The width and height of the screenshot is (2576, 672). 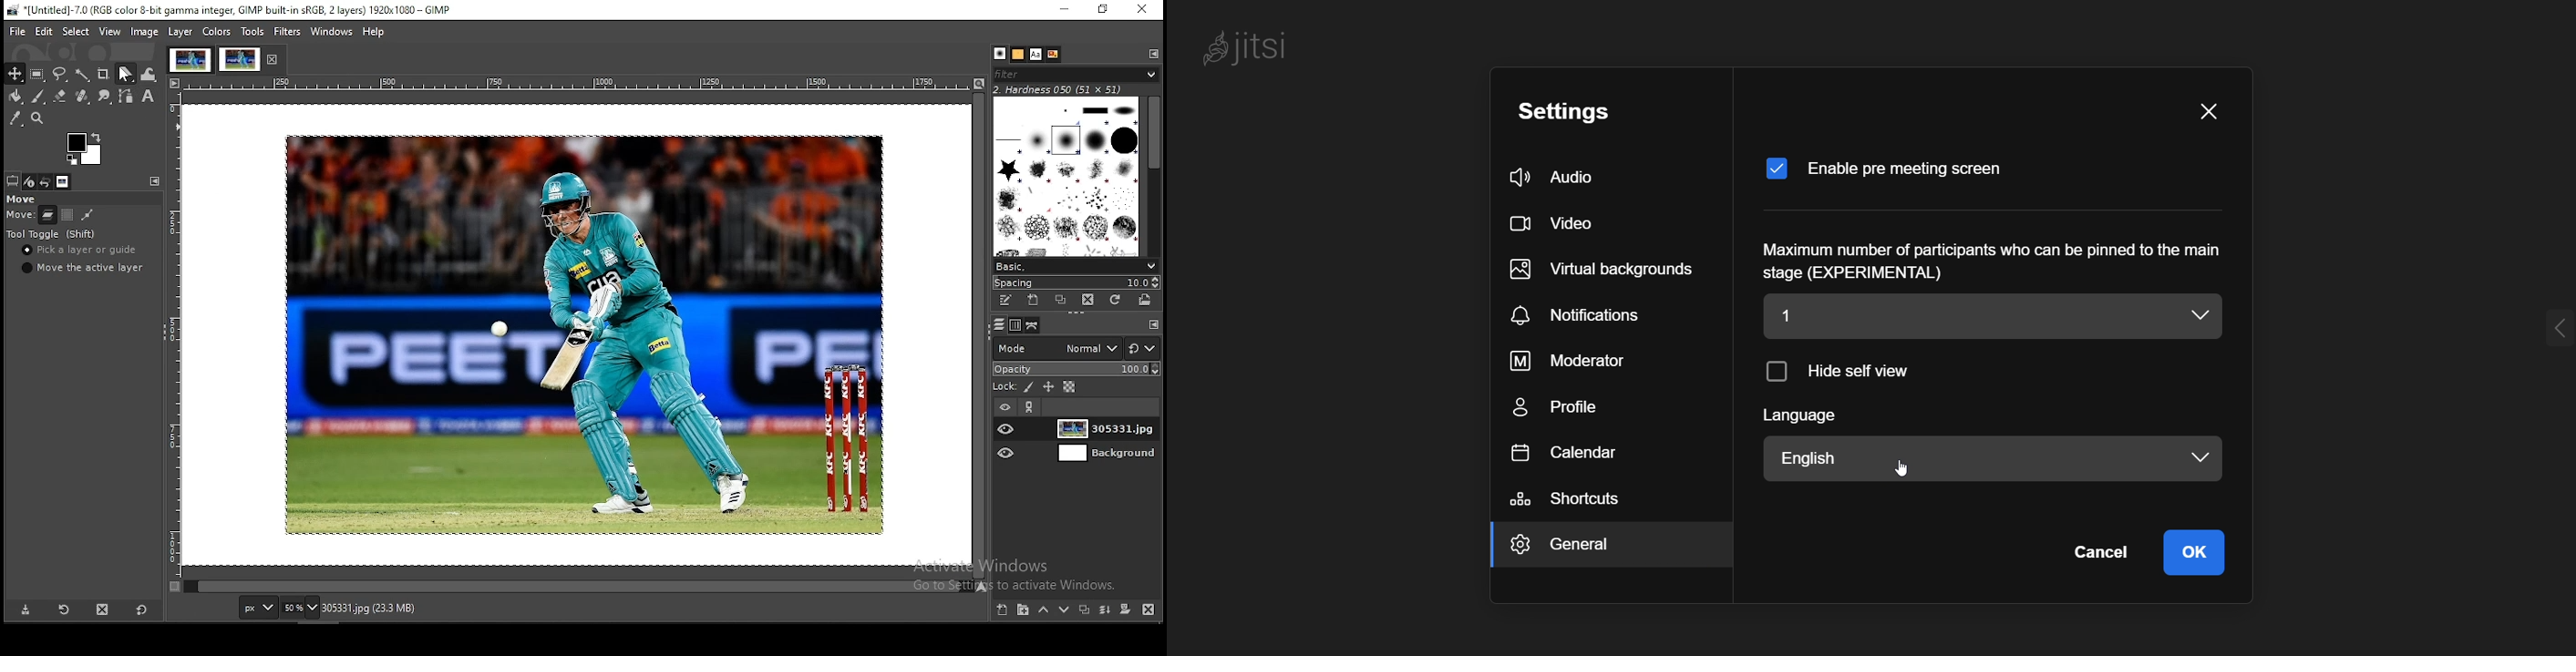 I want to click on hardness 050 (51x51), so click(x=1070, y=90).